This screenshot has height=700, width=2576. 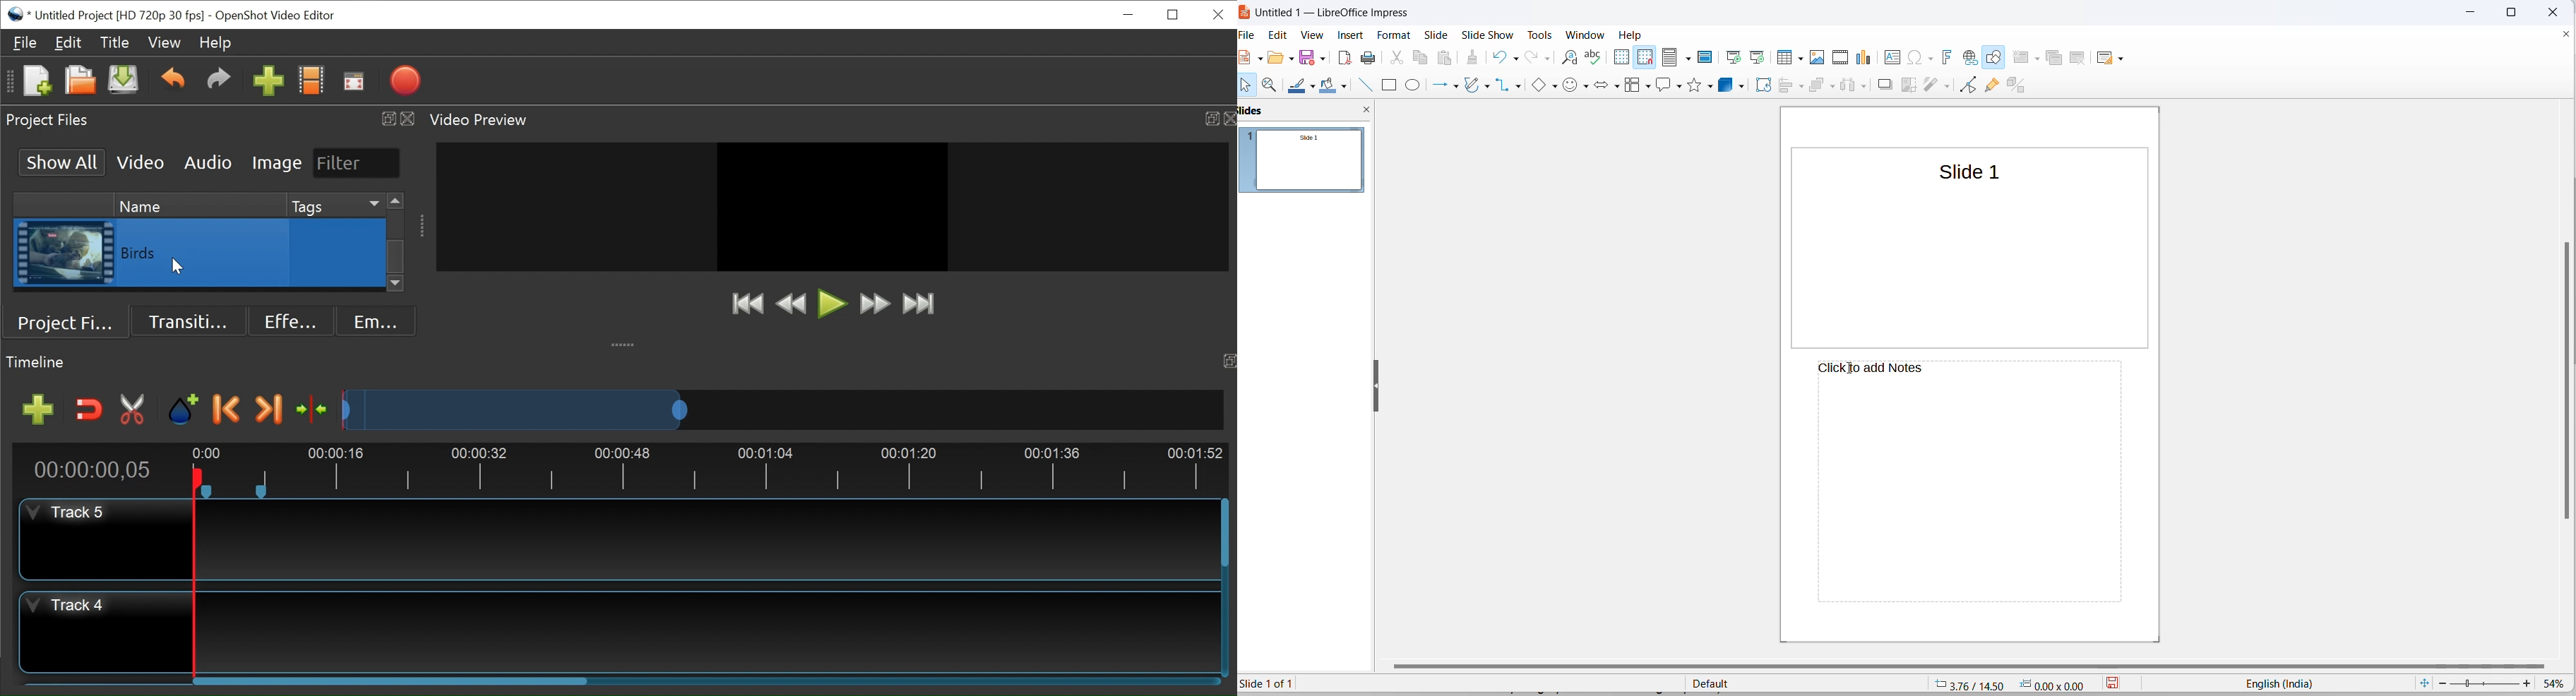 What do you see at coordinates (1438, 35) in the screenshot?
I see `slide` at bounding box center [1438, 35].